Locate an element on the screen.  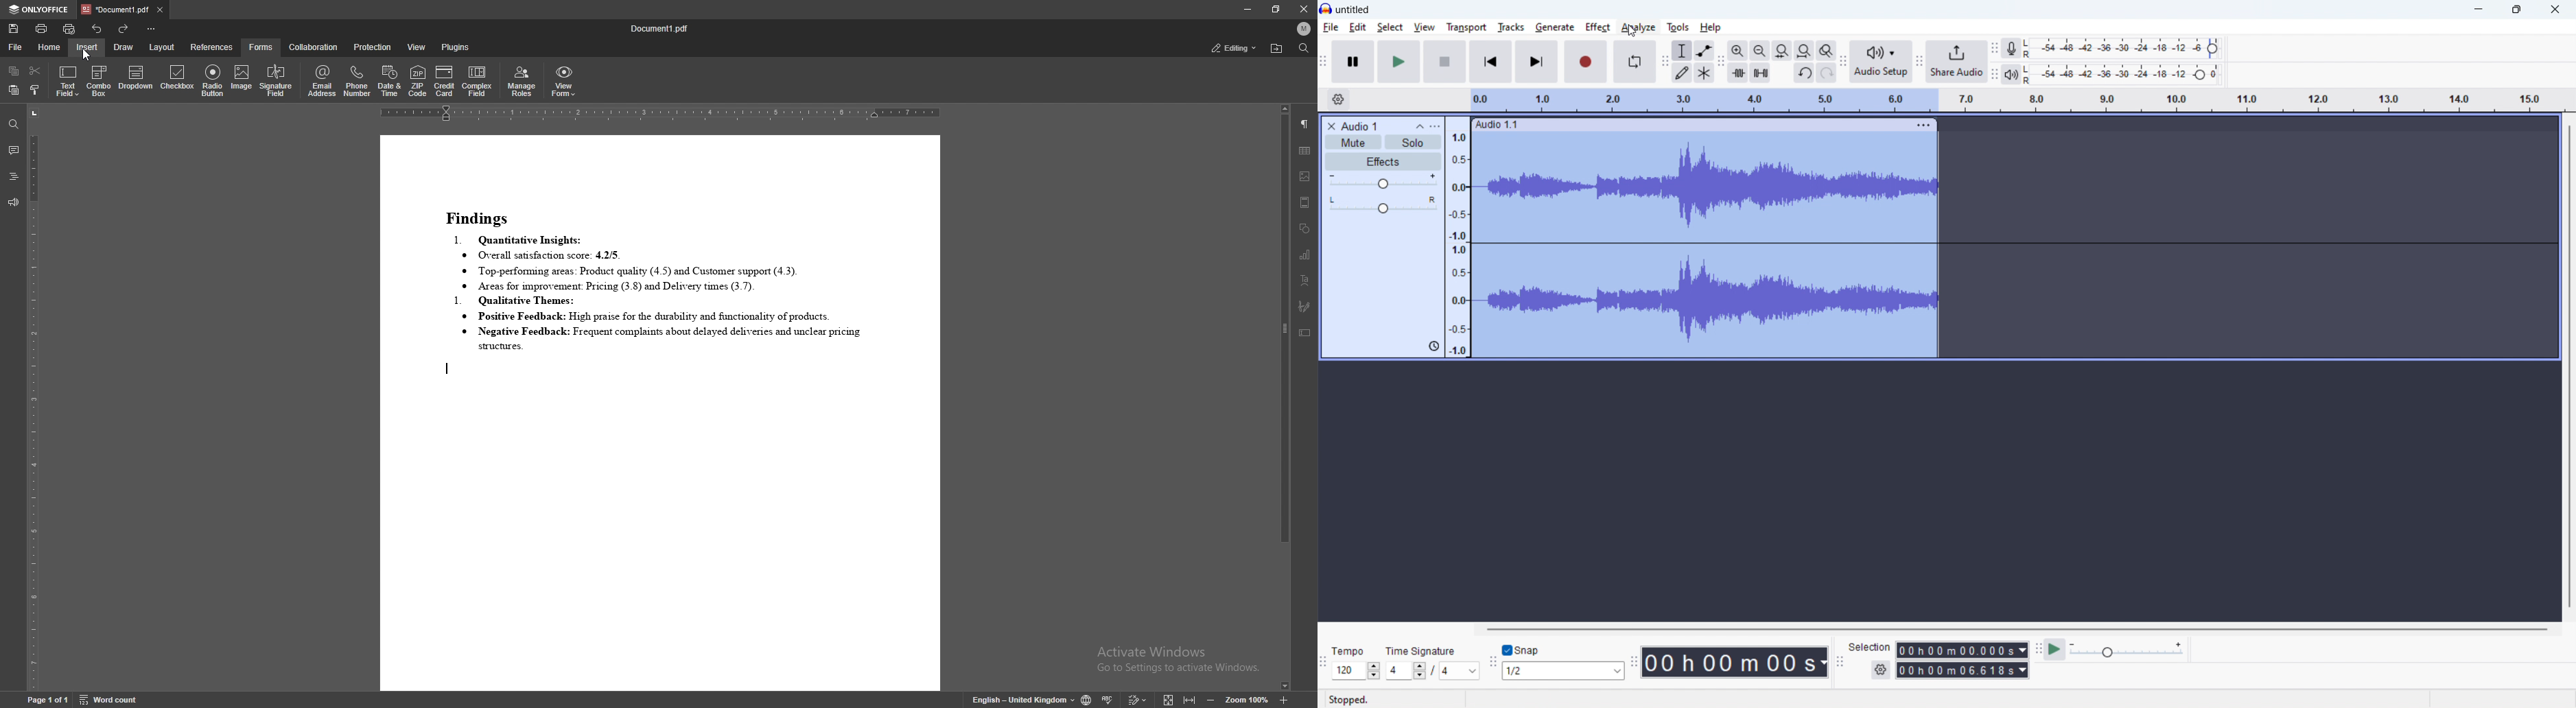
paragraph is located at coordinates (1305, 124).